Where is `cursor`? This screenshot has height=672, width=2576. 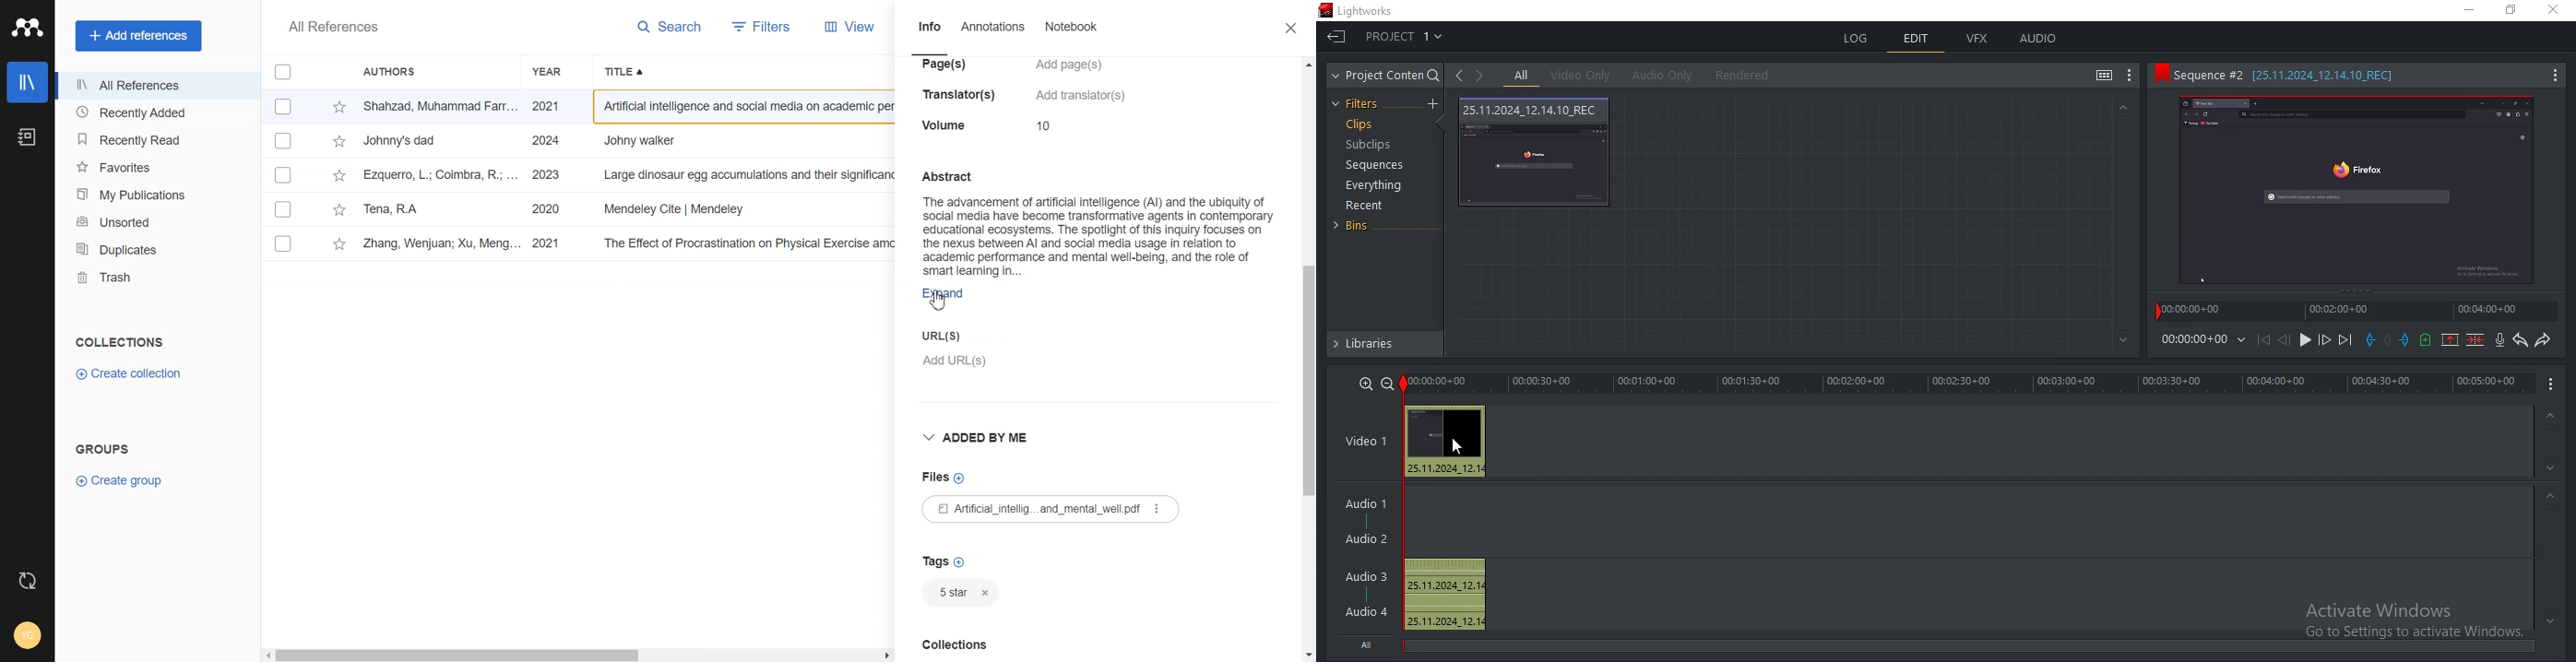 cursor is located at coordinates (940, 303).